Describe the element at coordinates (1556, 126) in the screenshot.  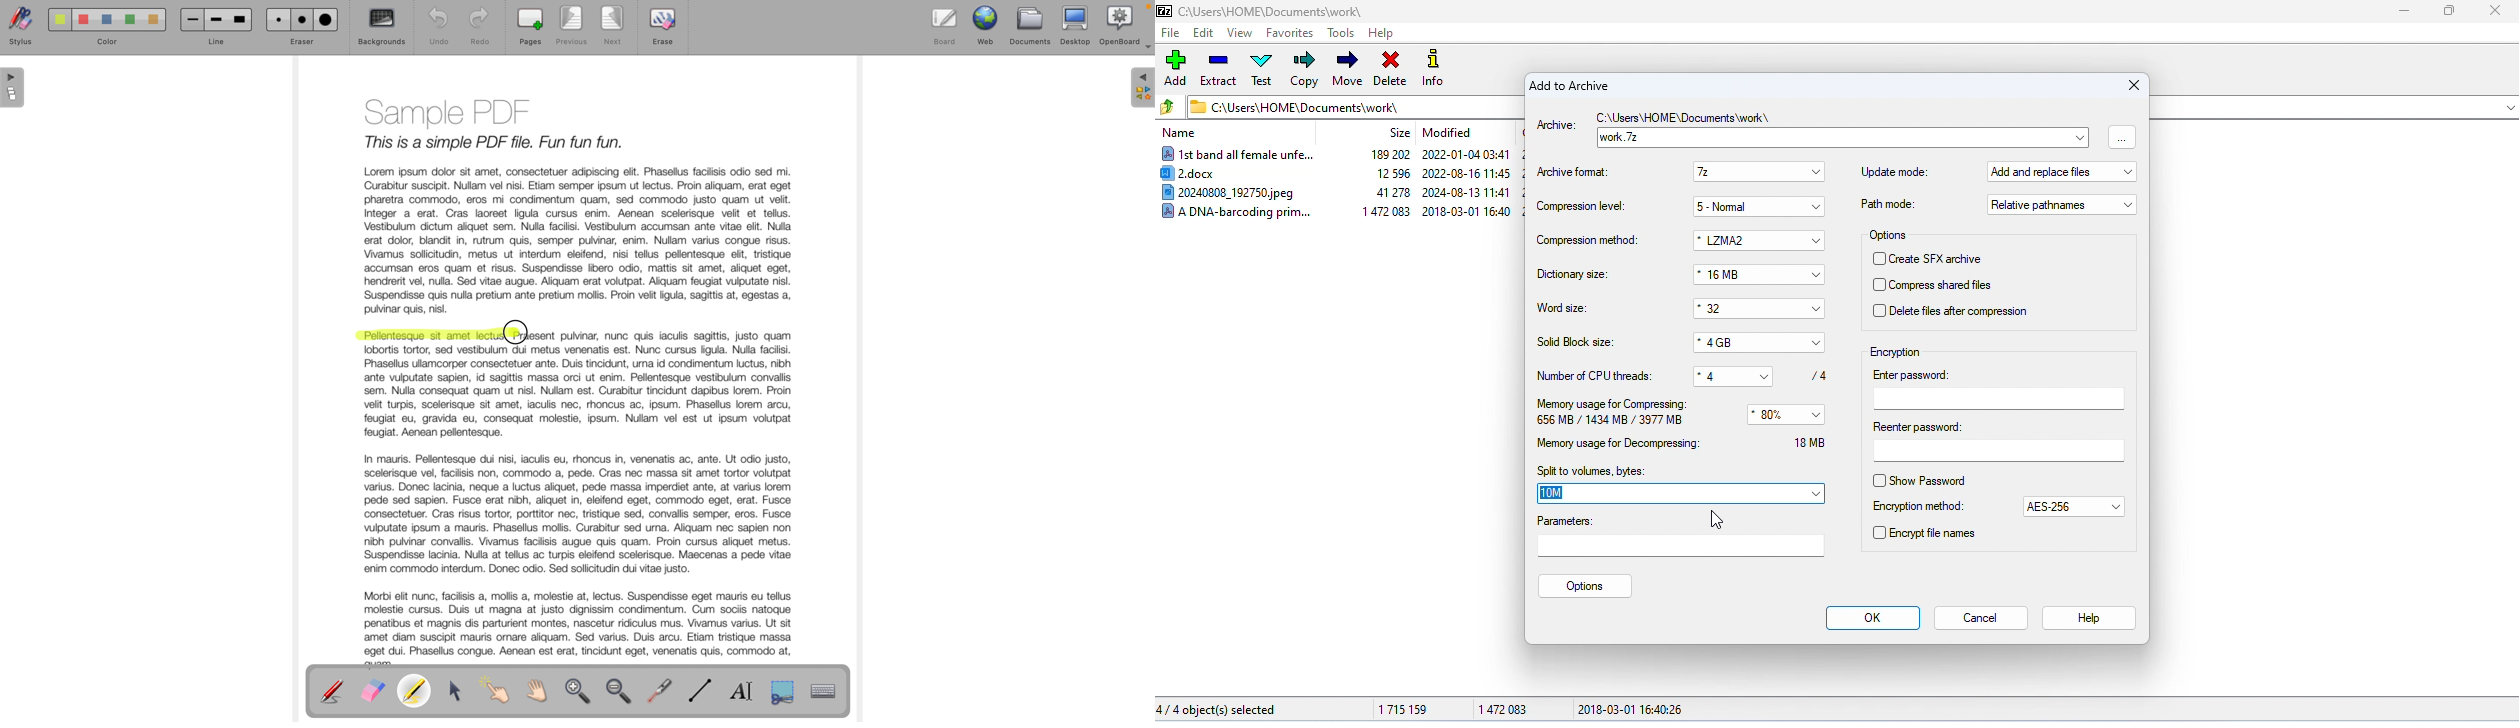
I see `archive` at that location.